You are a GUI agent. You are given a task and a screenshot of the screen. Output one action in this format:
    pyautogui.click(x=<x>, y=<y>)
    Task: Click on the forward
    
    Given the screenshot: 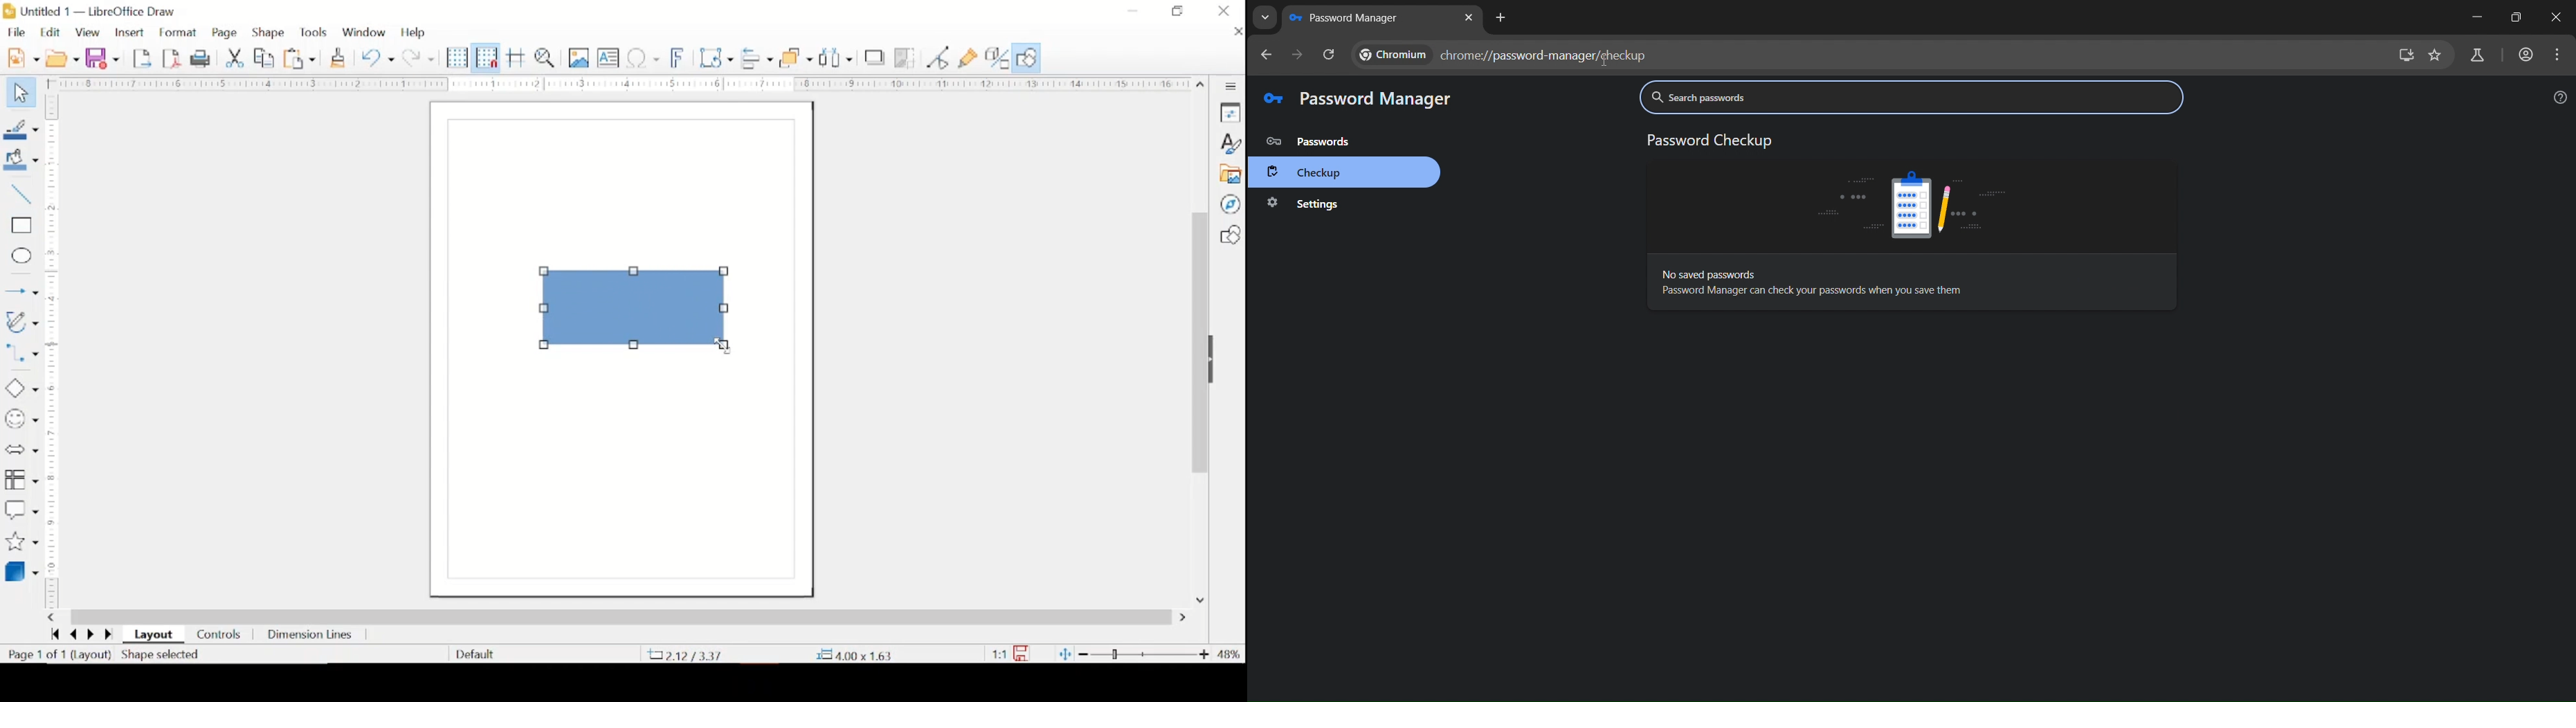 What is the action you would take?
    pyautogui.click(x=110, y=636)
    